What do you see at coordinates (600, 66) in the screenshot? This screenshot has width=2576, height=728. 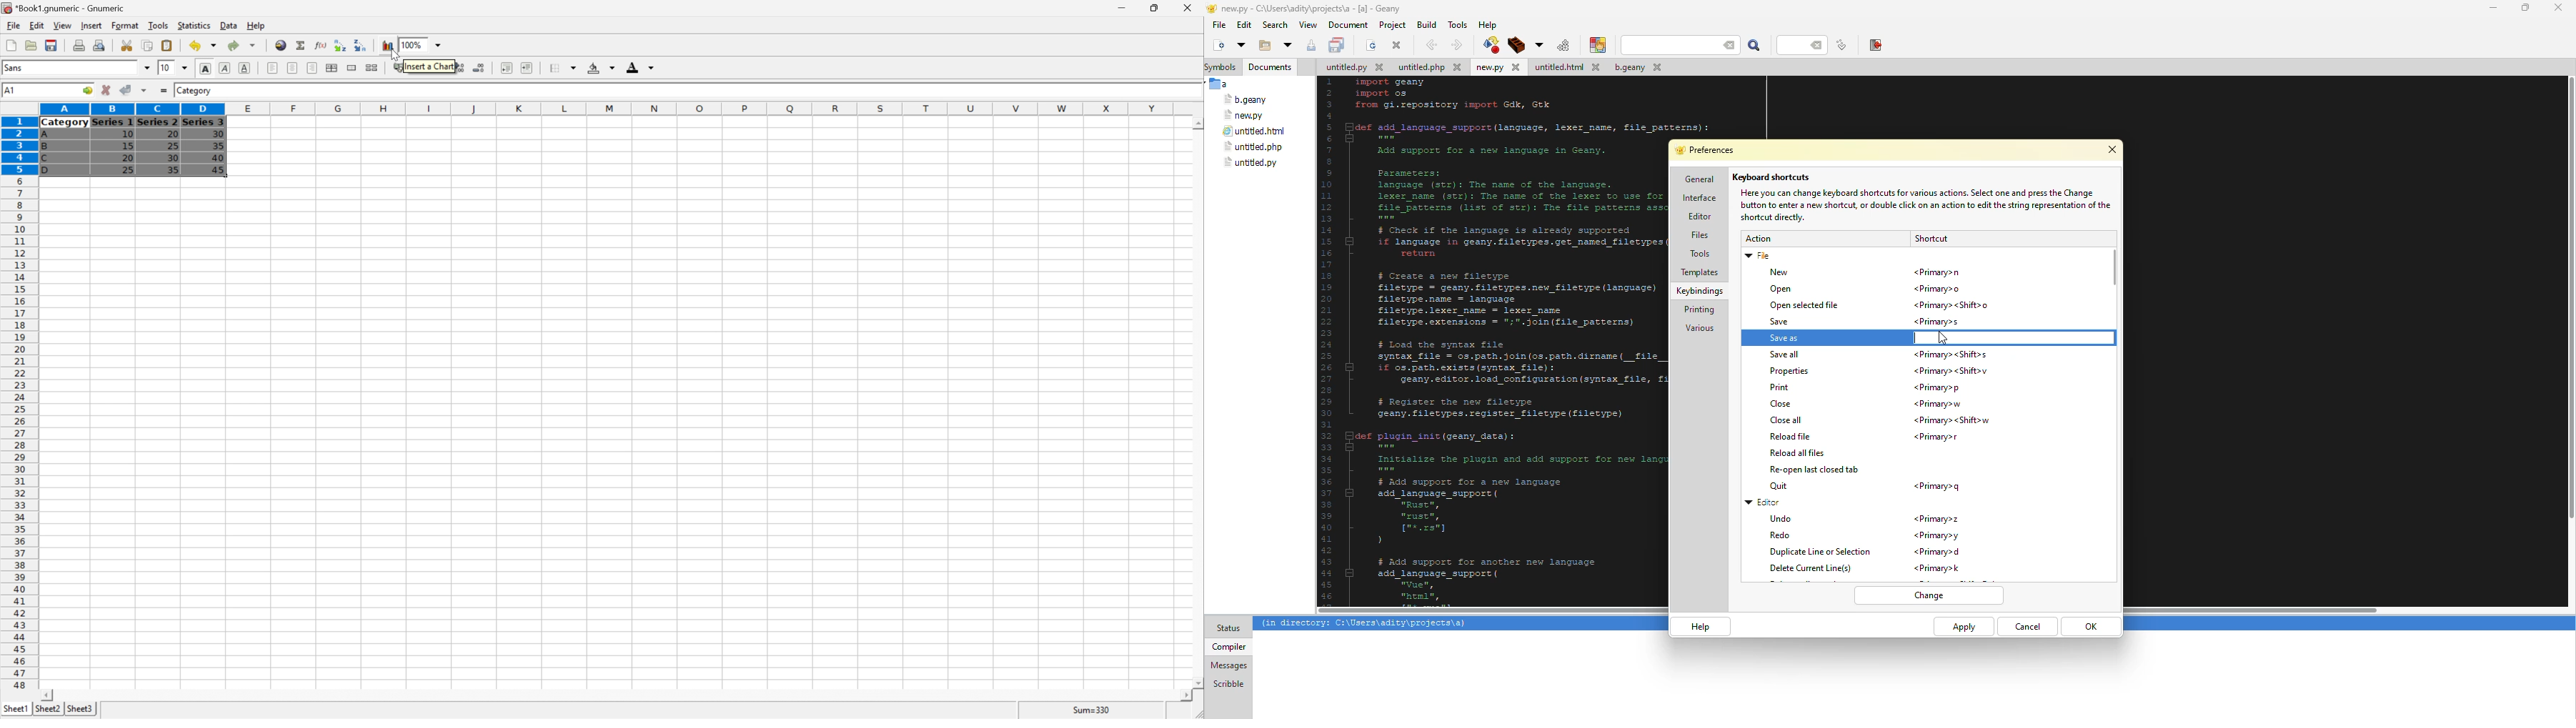 I see `Background` at bounding box center [600, 66].